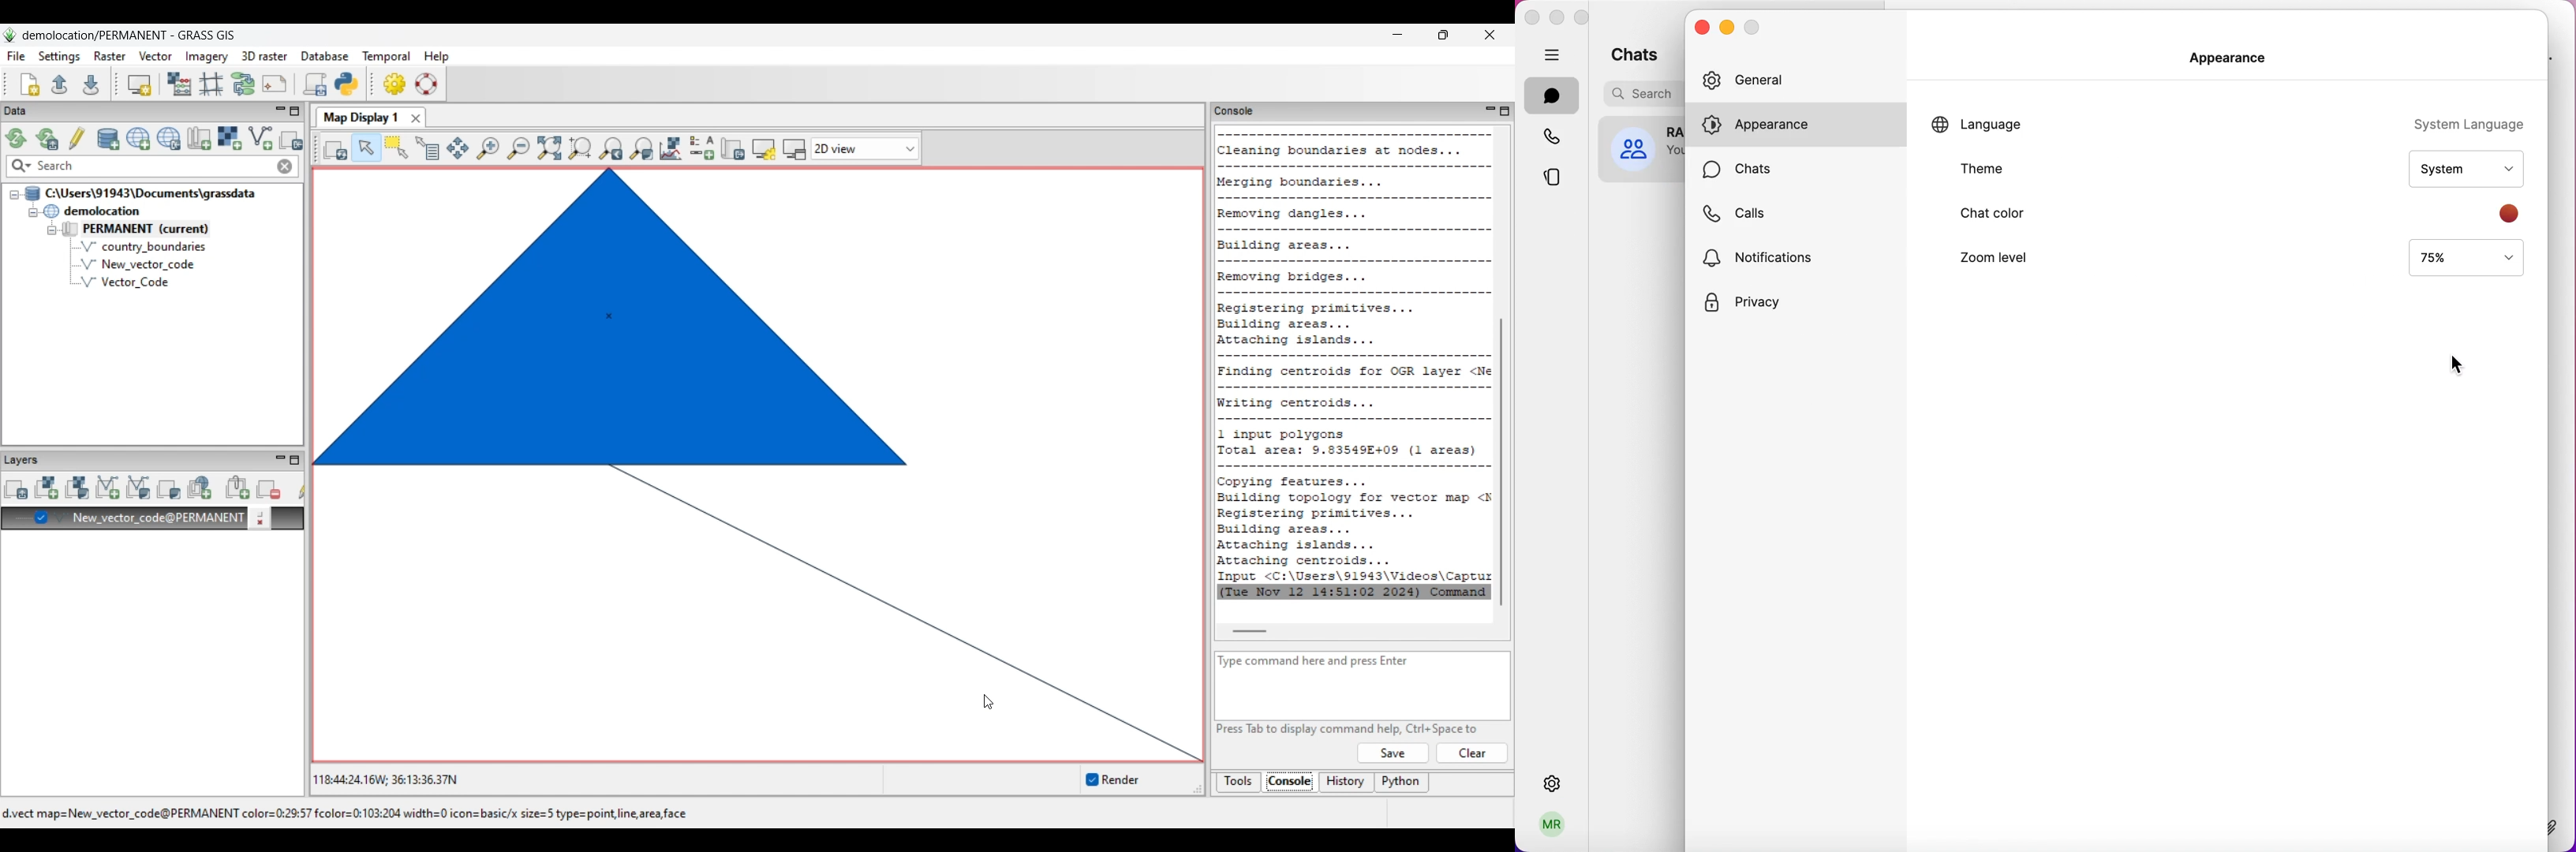  I want to click on minimize, so click(1729, 27).